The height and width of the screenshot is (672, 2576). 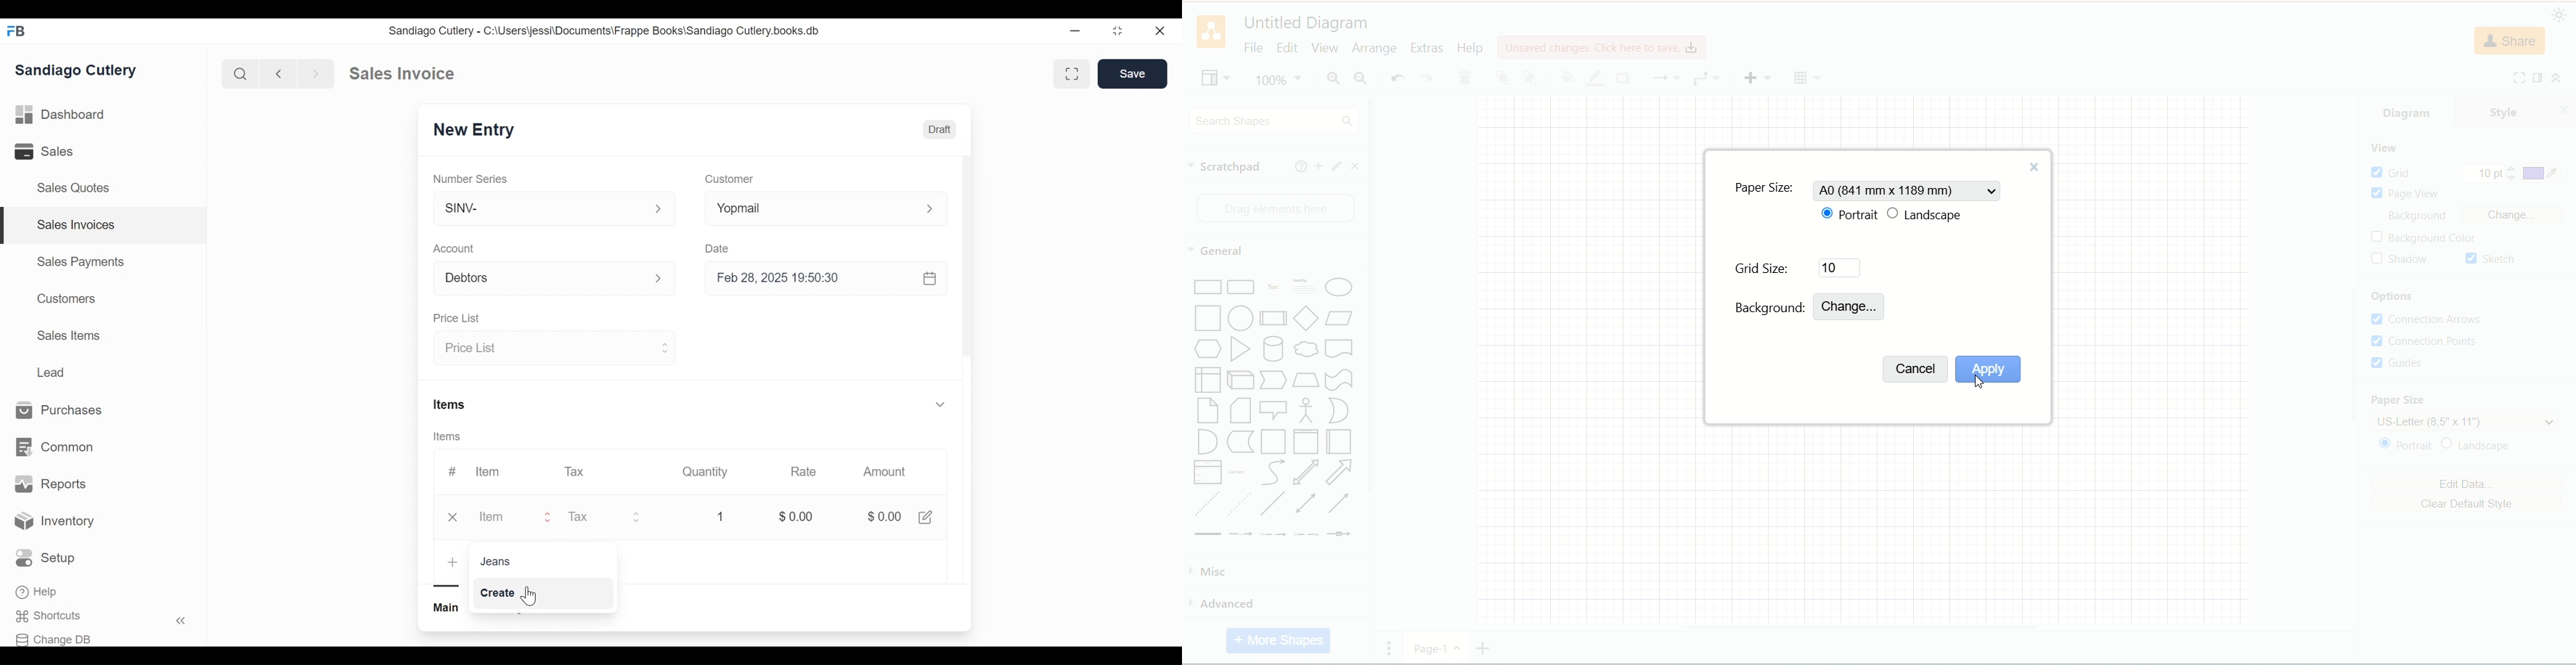 What do you see at coordinates (1252, 48) in the screenshot?
I see `file` at bounding box center [1252, 48].